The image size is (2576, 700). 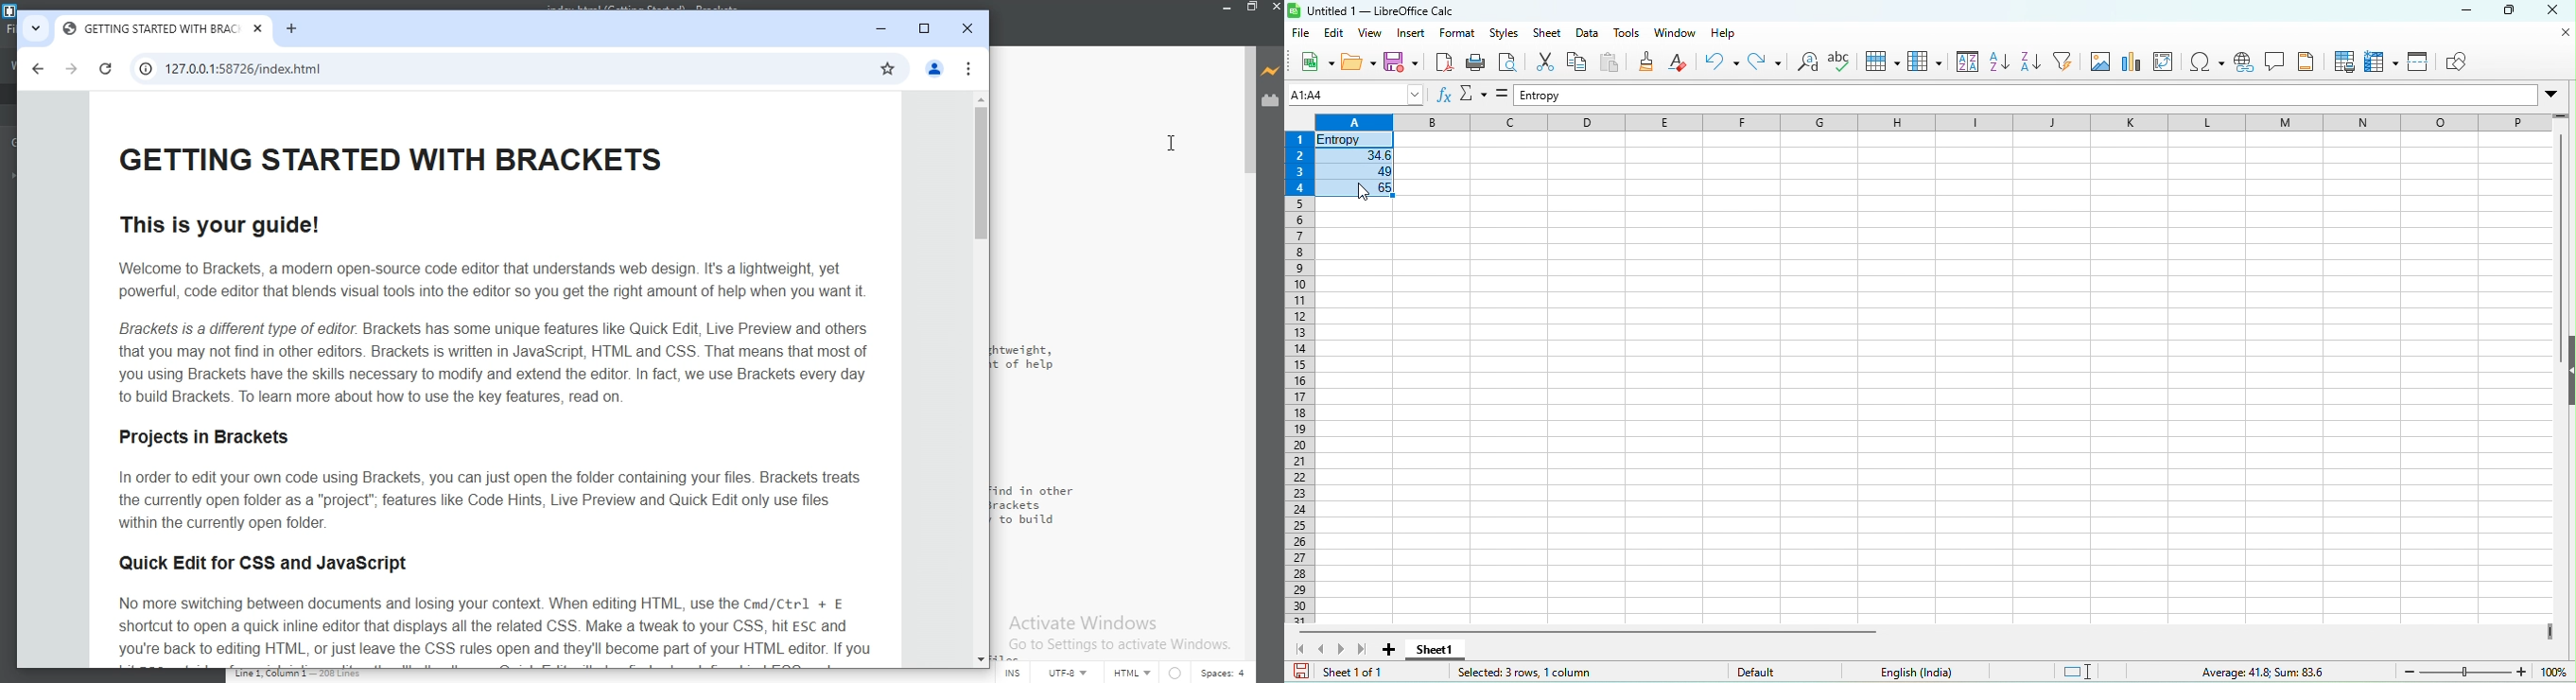 What do you see at coordinates (503, 71) in the screenshot?
I see `search bar` at bounding box center [503, 71].